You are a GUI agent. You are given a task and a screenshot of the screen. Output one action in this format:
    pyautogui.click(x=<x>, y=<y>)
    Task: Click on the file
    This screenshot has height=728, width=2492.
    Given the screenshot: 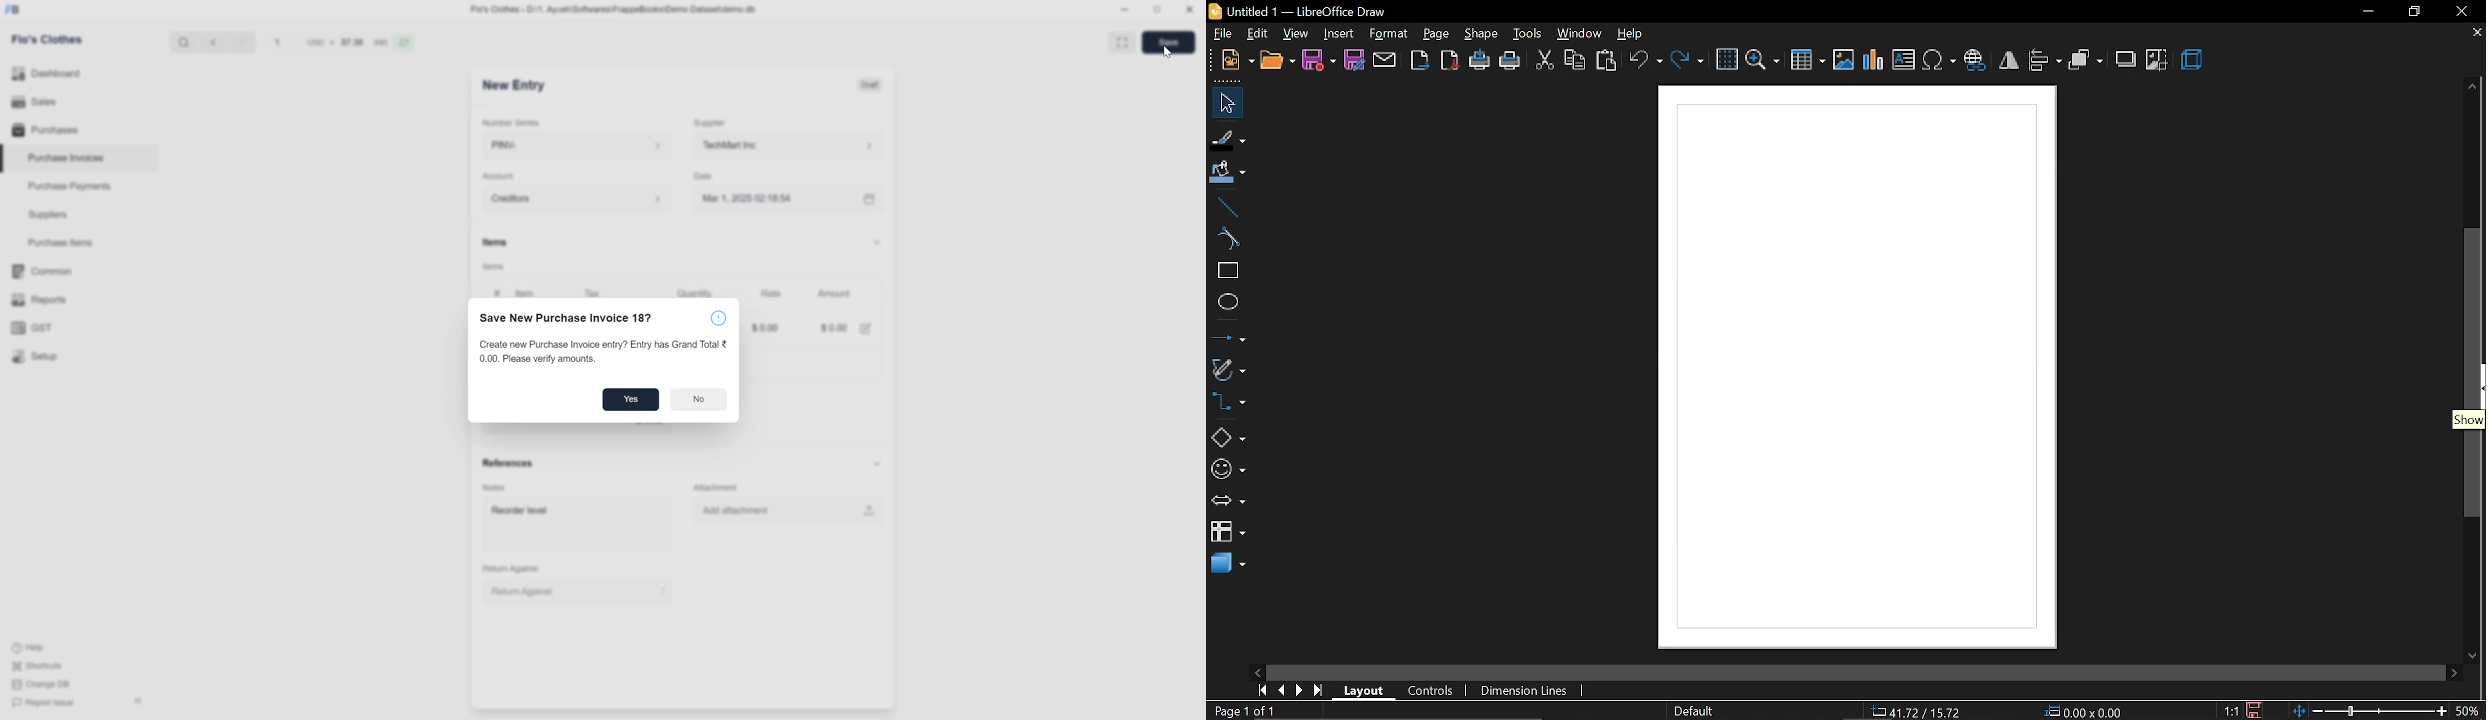 What is the action you would take?
    pyautogui.click(x=1230, y=102)
    